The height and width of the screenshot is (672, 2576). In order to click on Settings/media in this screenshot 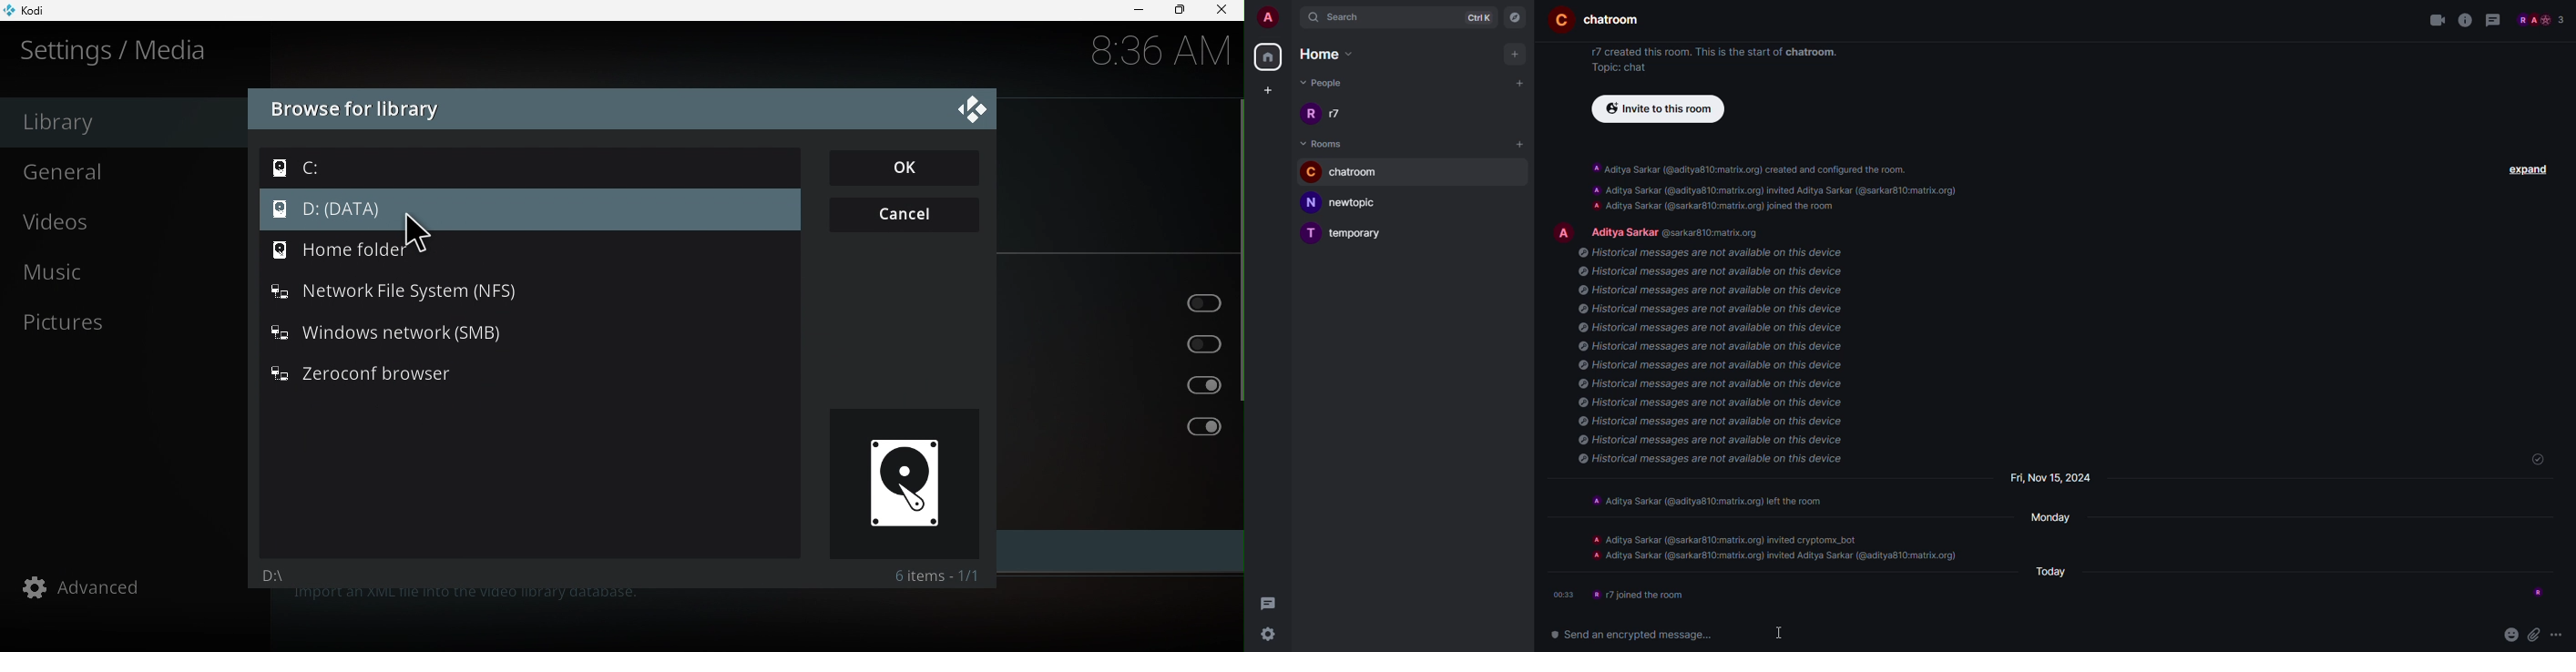, I will do `click(118, 50)`.